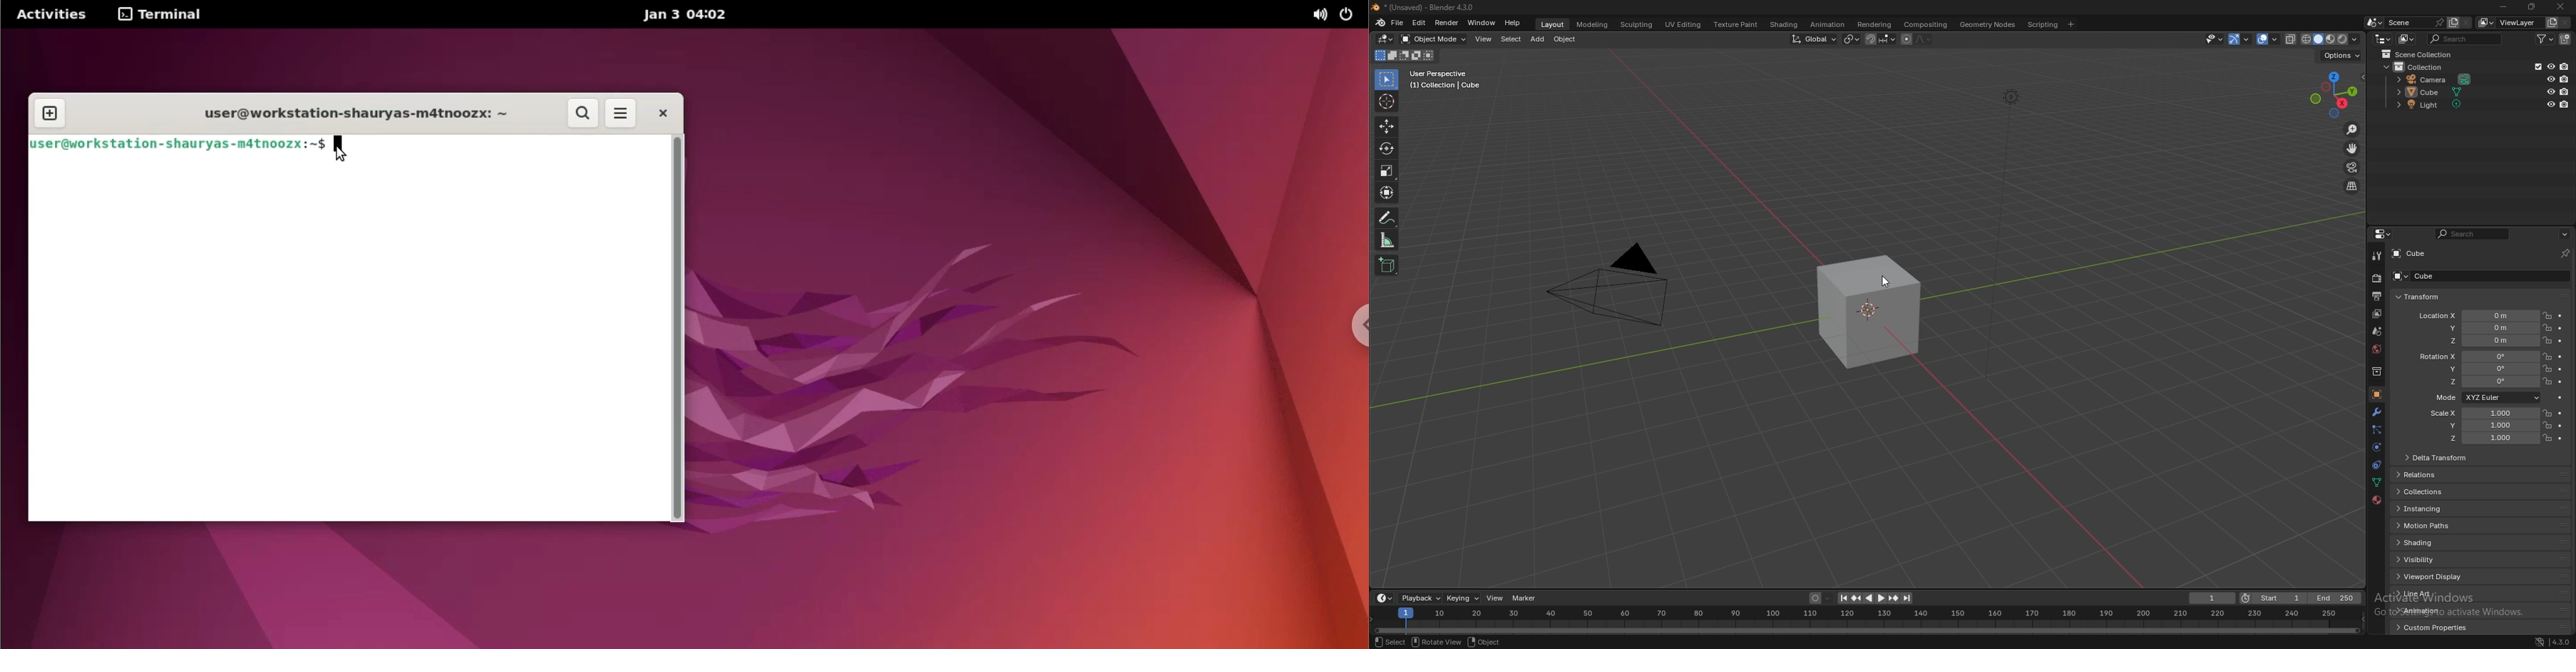 The height and width of the screenshot is (672, 2576). Describe the element at coordinates (2453, 23) in the screenshot. I see `add scene` at that location.